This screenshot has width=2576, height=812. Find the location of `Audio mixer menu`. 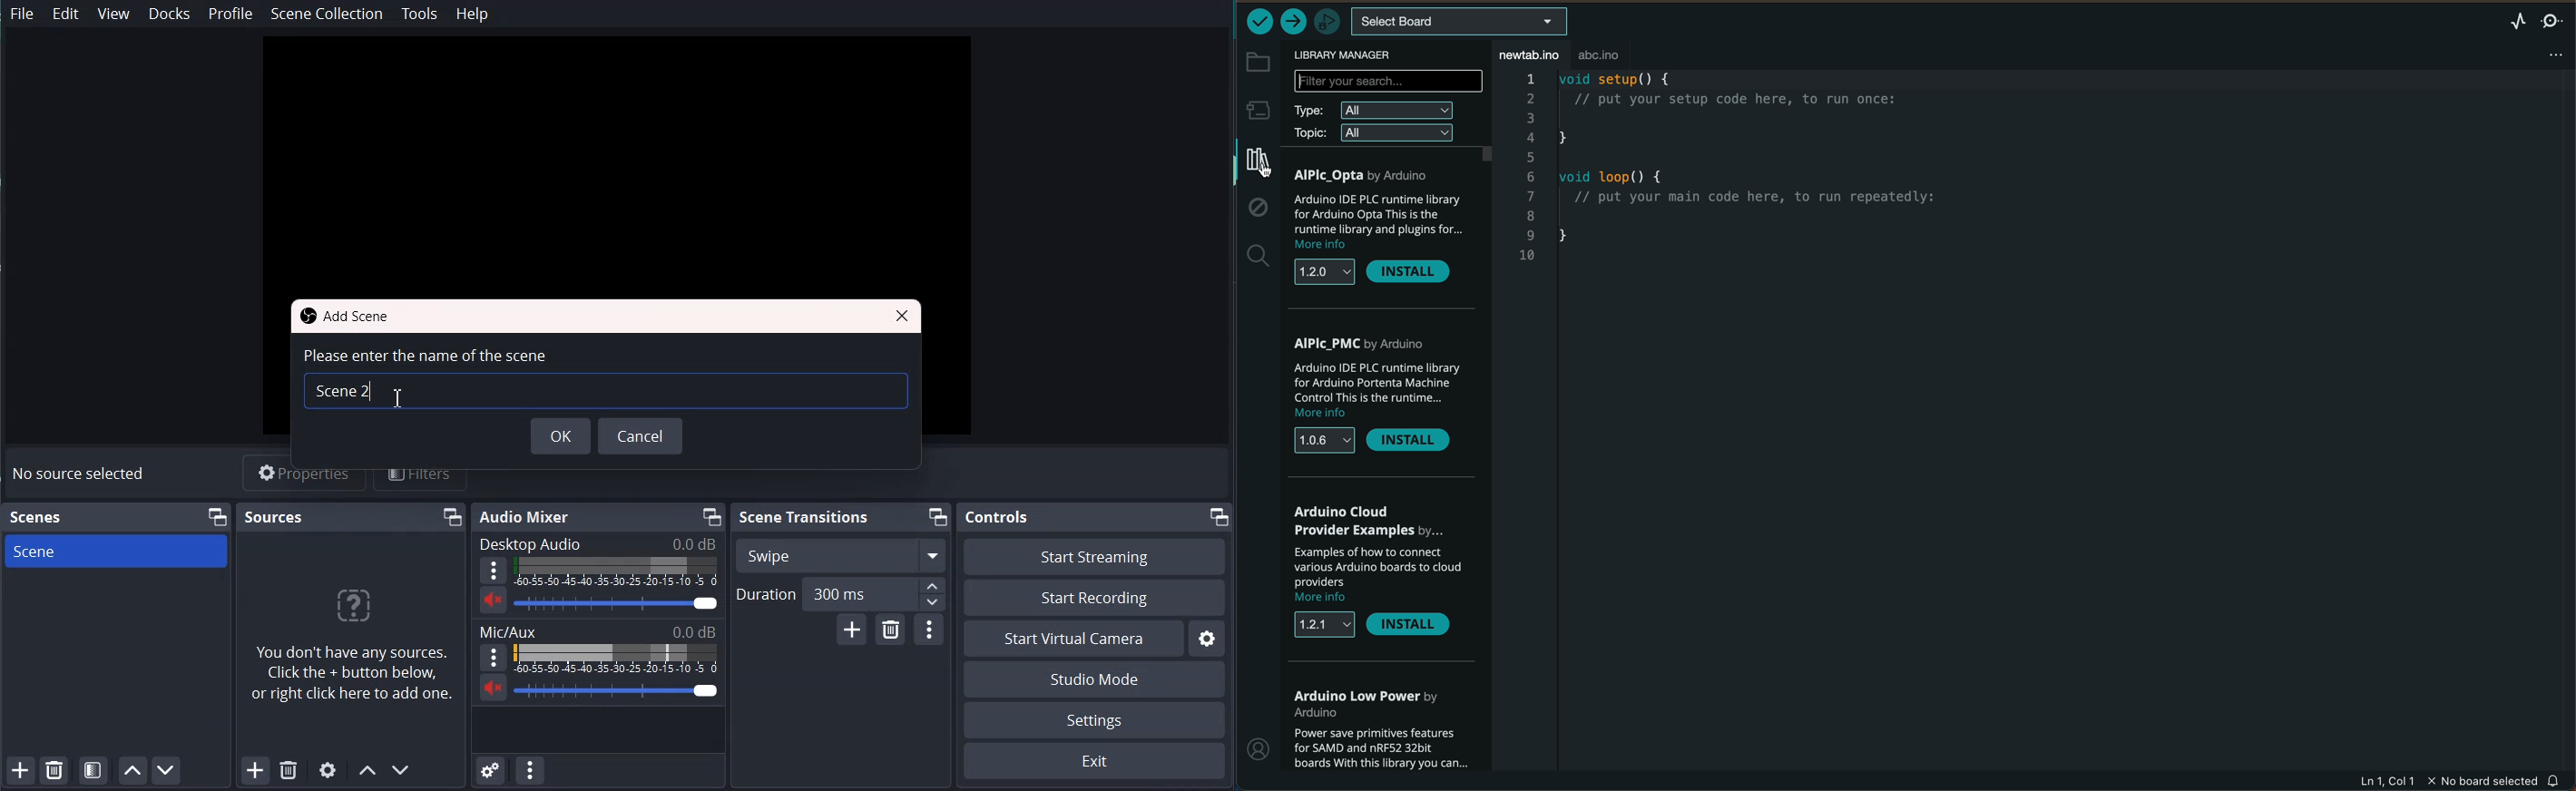

Audio mixer menu is located at coordinates (530, 769).